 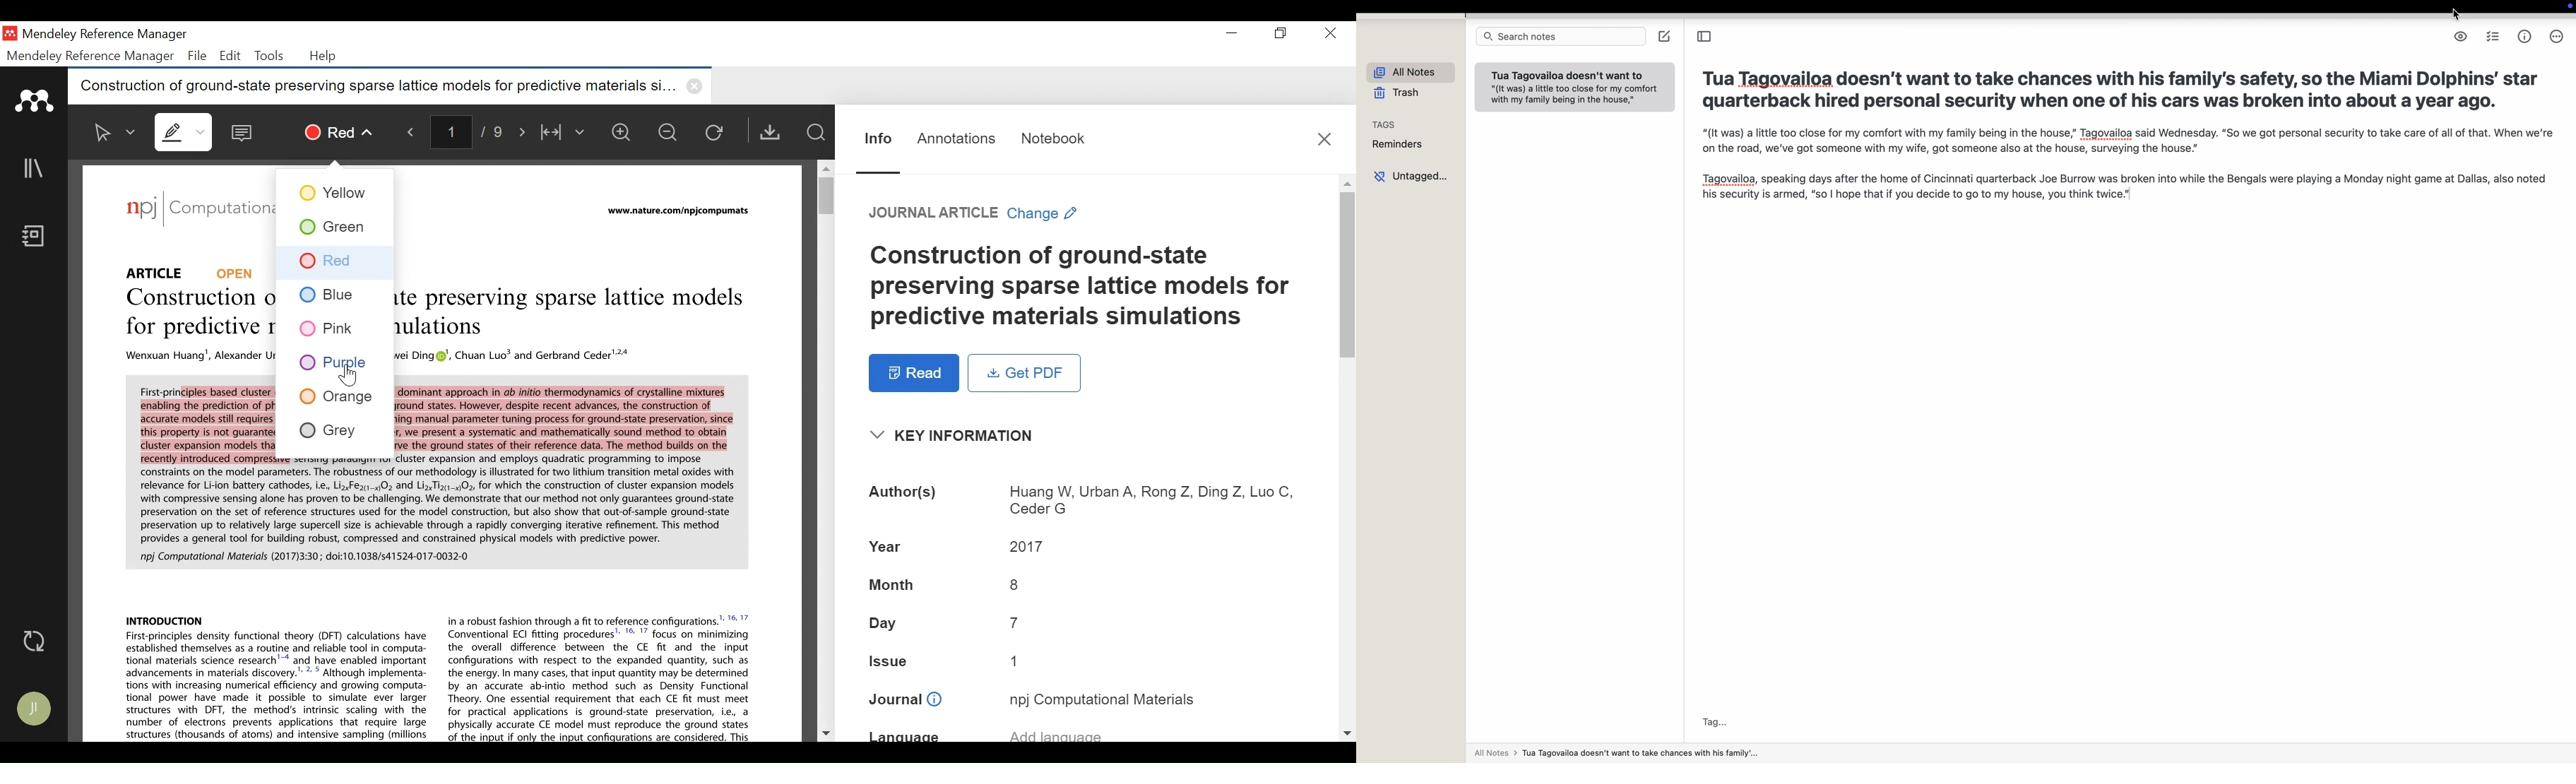 What do you see at coordinates (522, 132) in the screenshot?
I see `Navigate Forward` at bounding box center [522, 132].